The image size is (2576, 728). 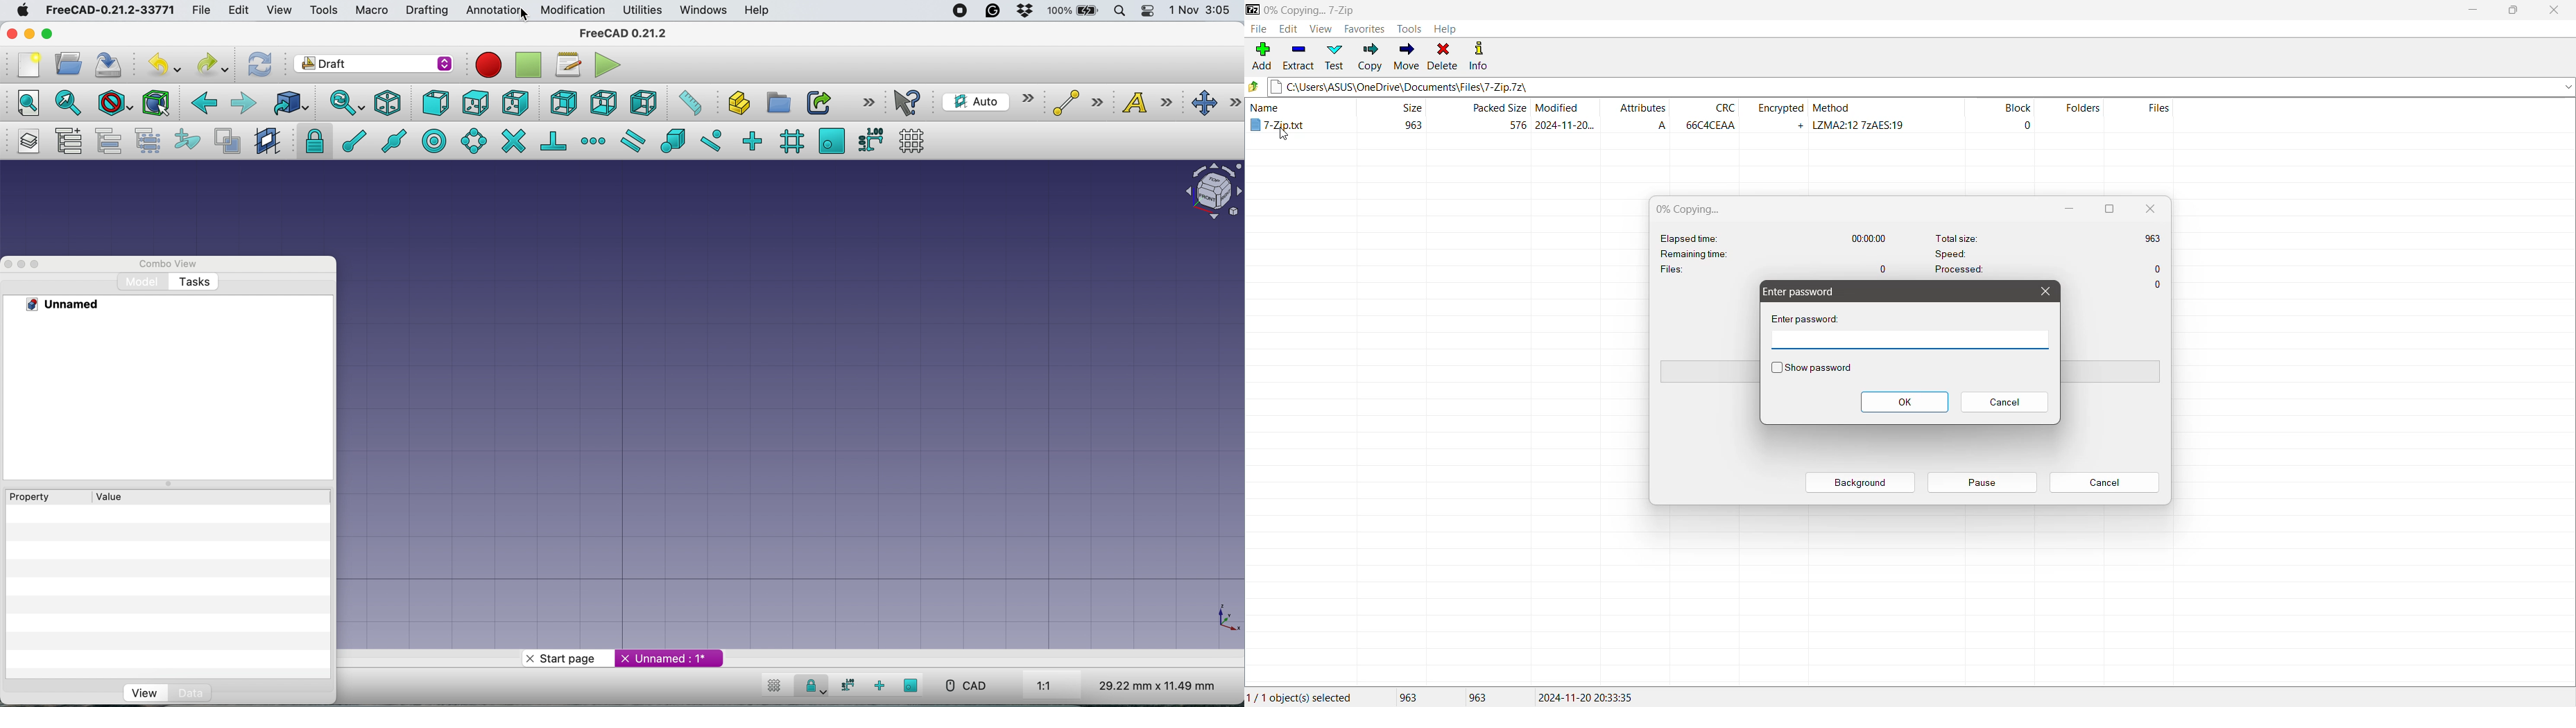 What do you see at coordinates (2044, 291) in the screenshot?
I see `Close` at bounding box center [2044, 291].